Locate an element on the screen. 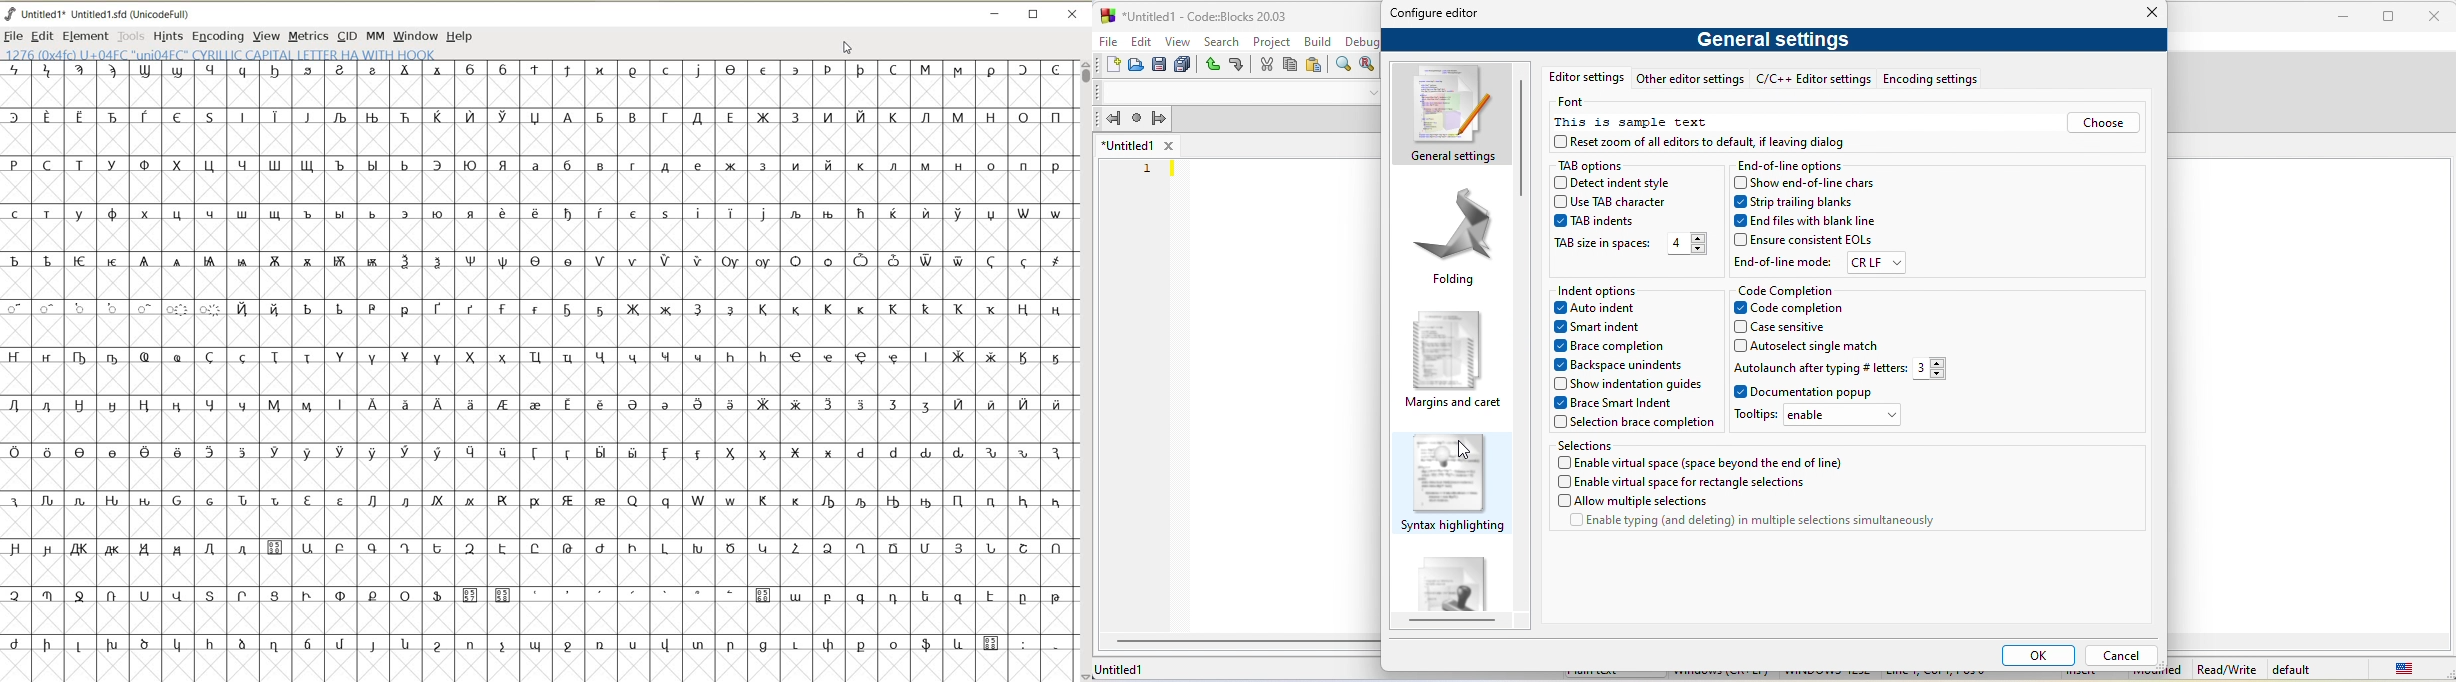 This screenshot has width=2464, height=700. general settings is located at coordinates (1774, 38).